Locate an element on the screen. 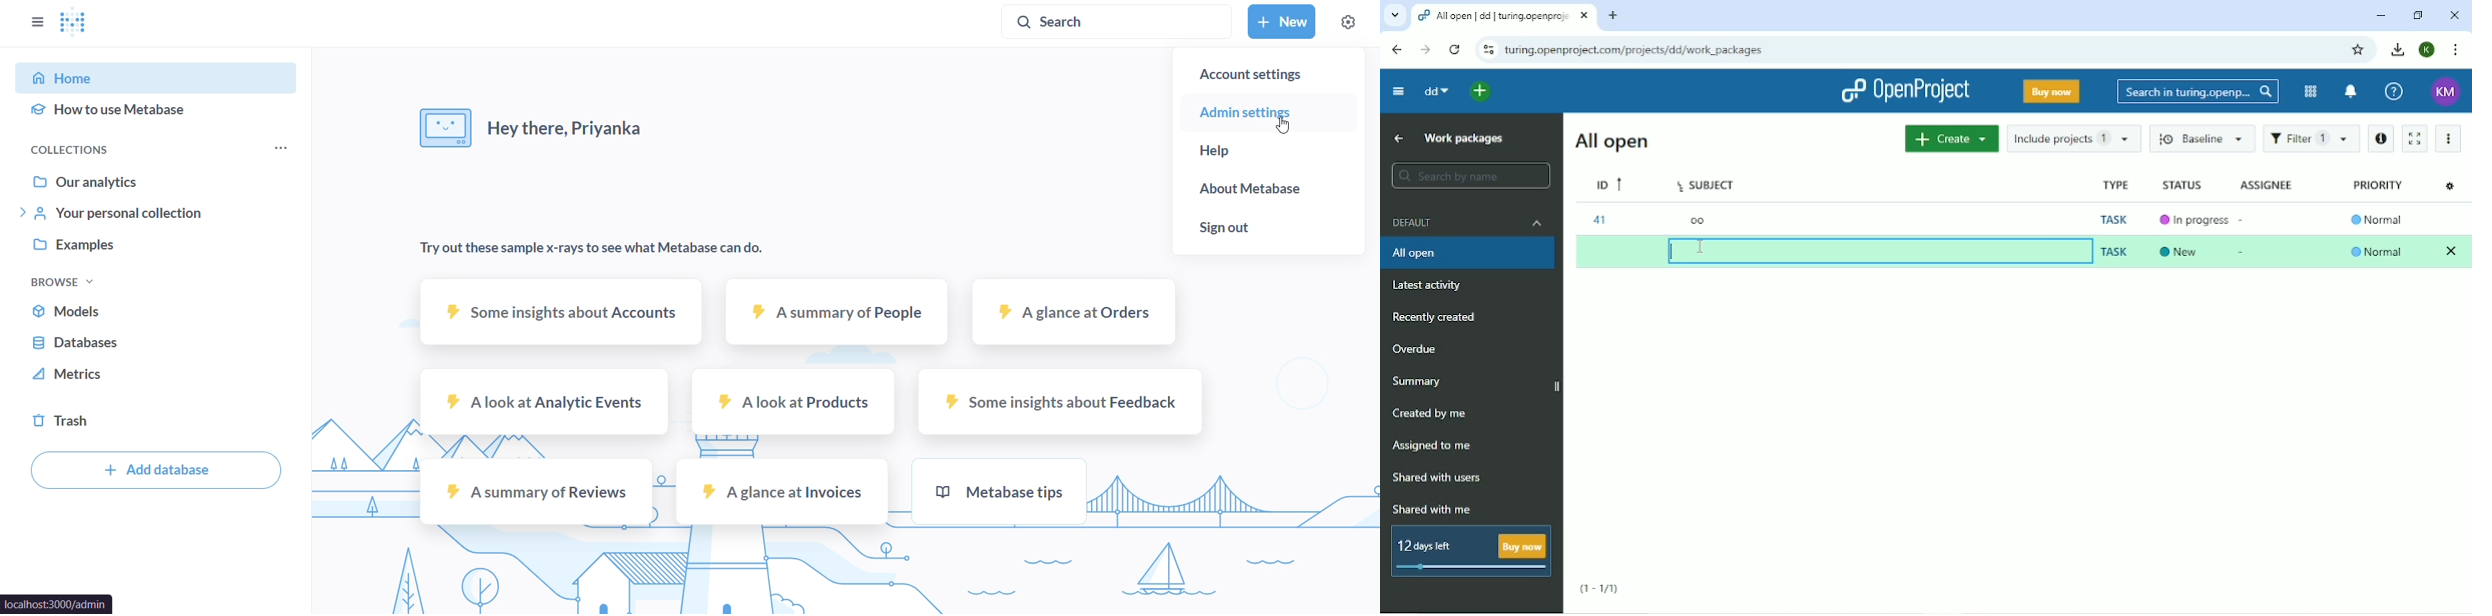 This screenshot has width=2492, height=616. Cursor is located at coordinates (1703, 246).